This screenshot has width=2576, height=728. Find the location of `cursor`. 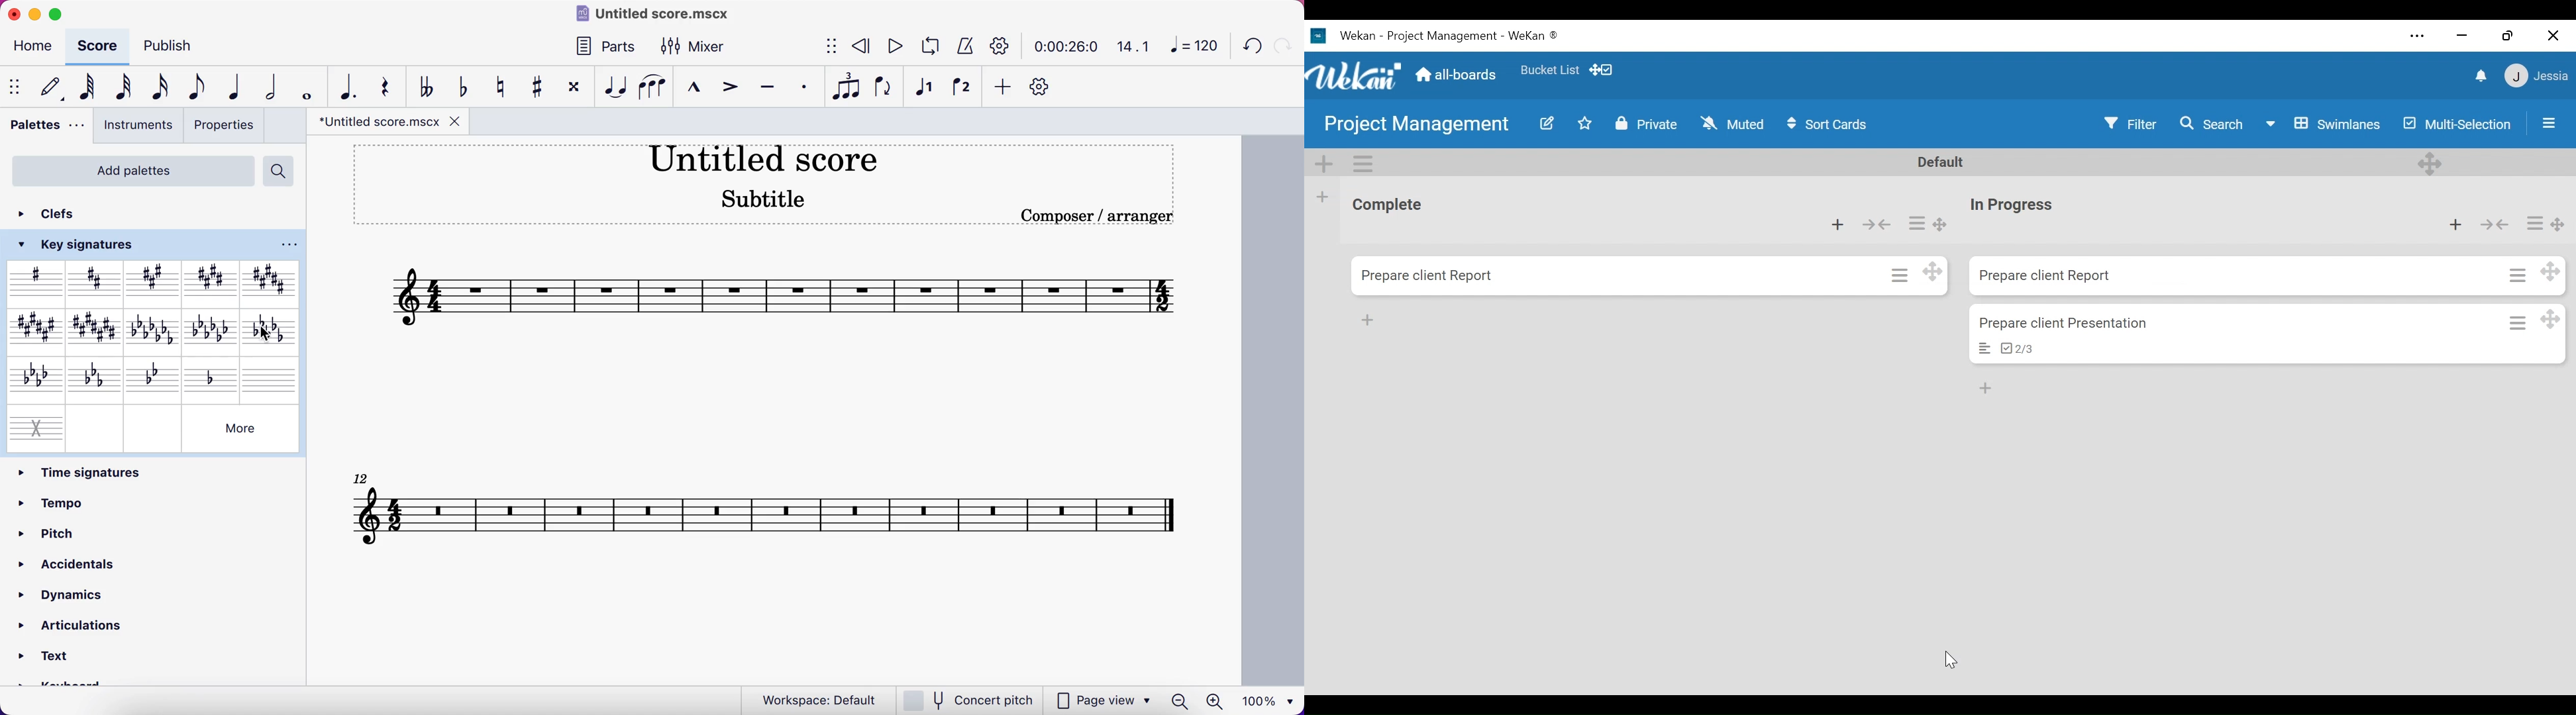

cursor is located at coordinates (1954, 657).